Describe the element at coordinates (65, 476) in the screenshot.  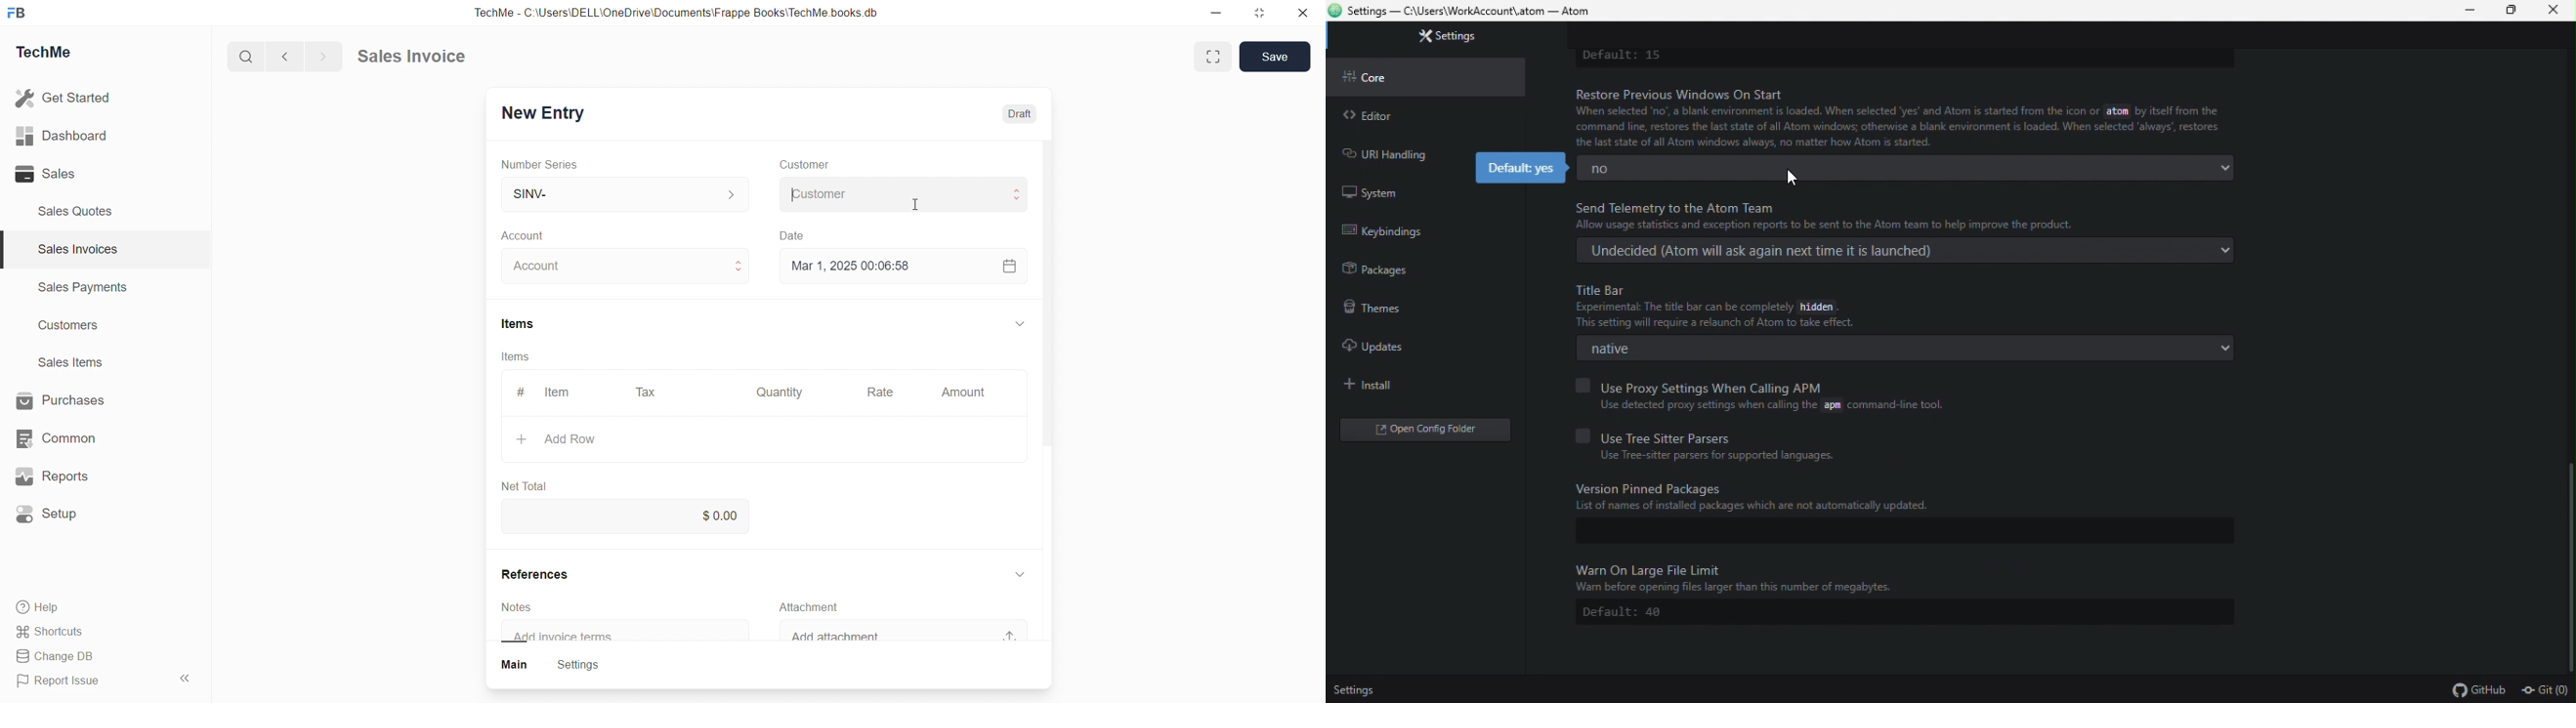
I see `ws Reports` at that location.